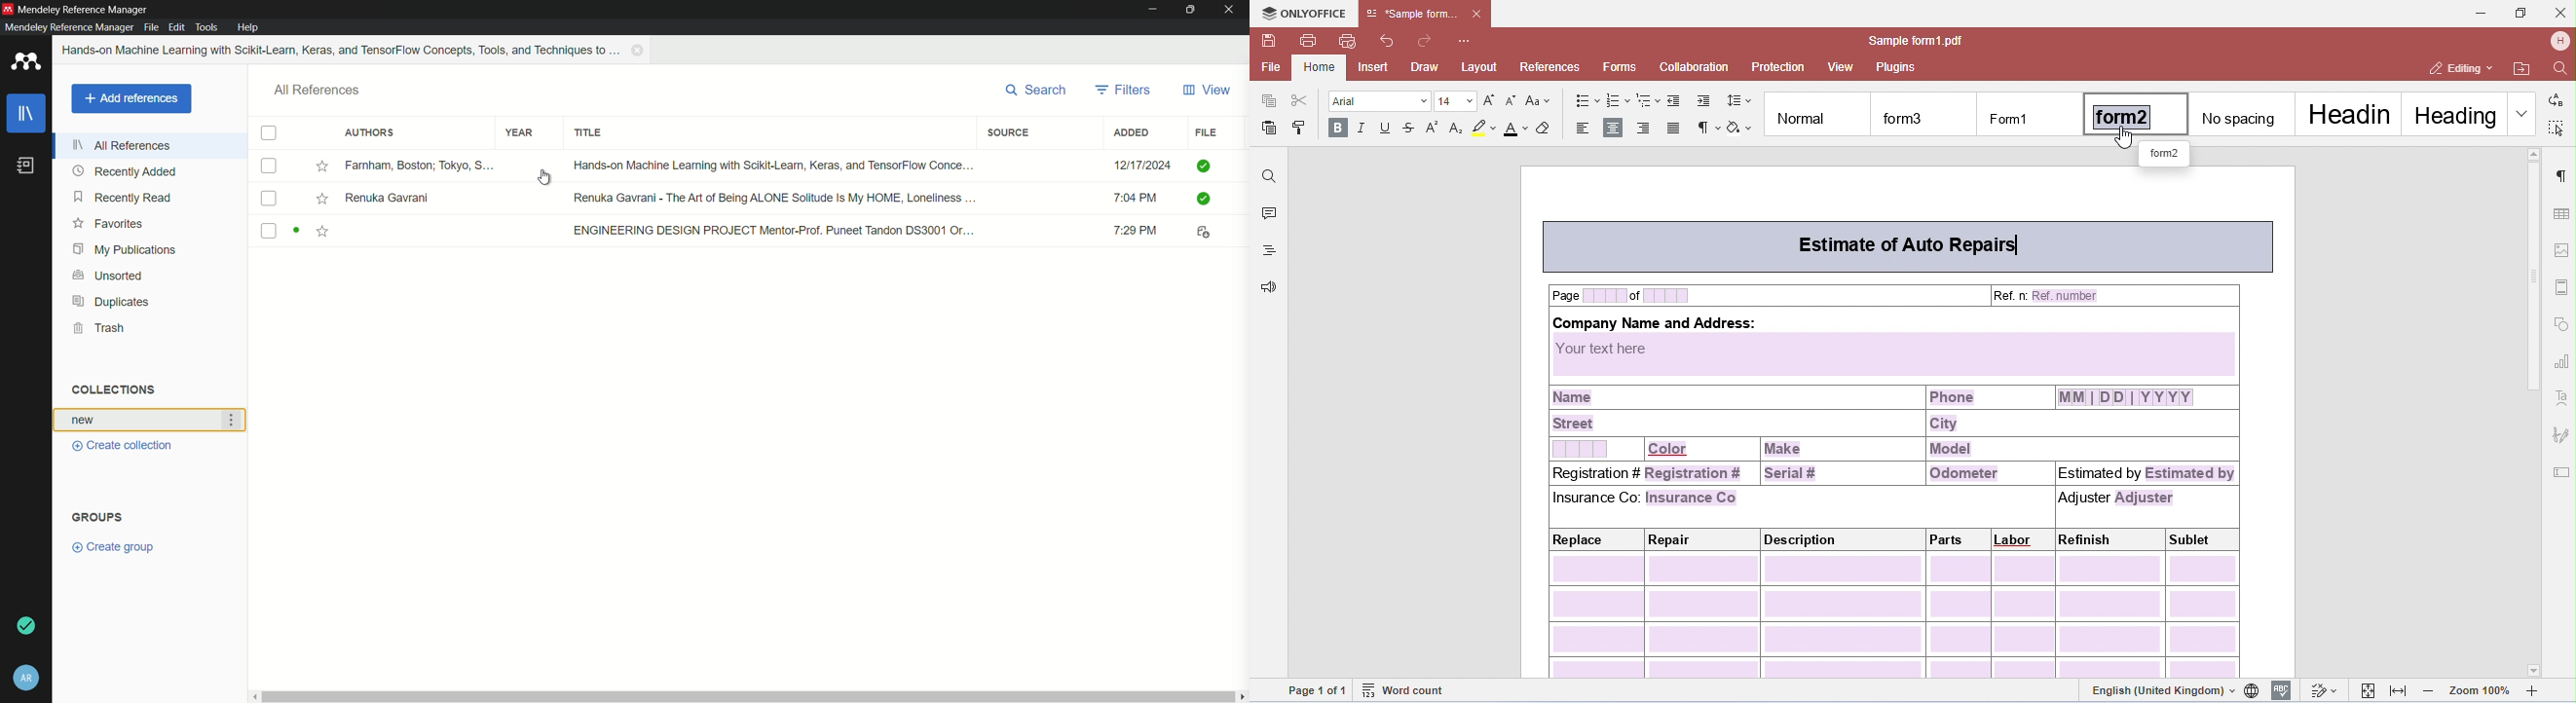  Describe the element at coordinates (1154, 9) in the screenshot. I see `minimize` at that location.